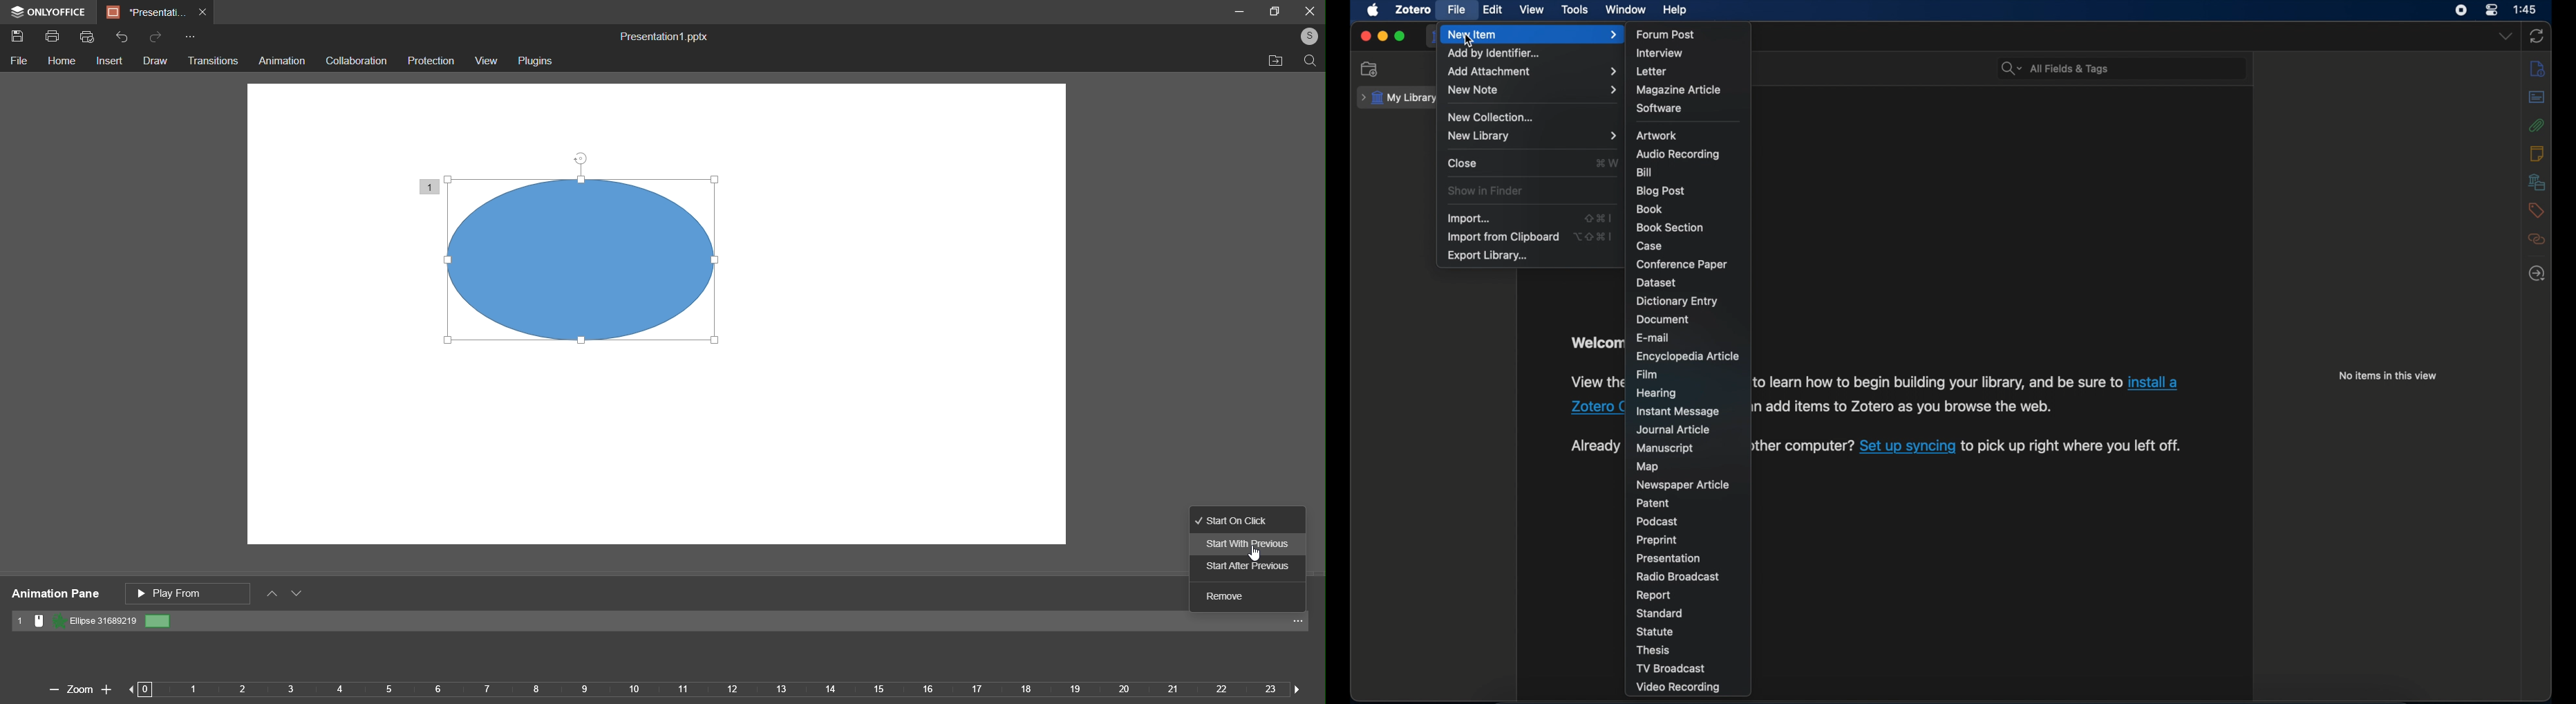 Image resolution: width=2576 pixels, height=728 pixels. Describe the element at coordinates (1239, 10) in the screenshot. I see `minimize` at that location.